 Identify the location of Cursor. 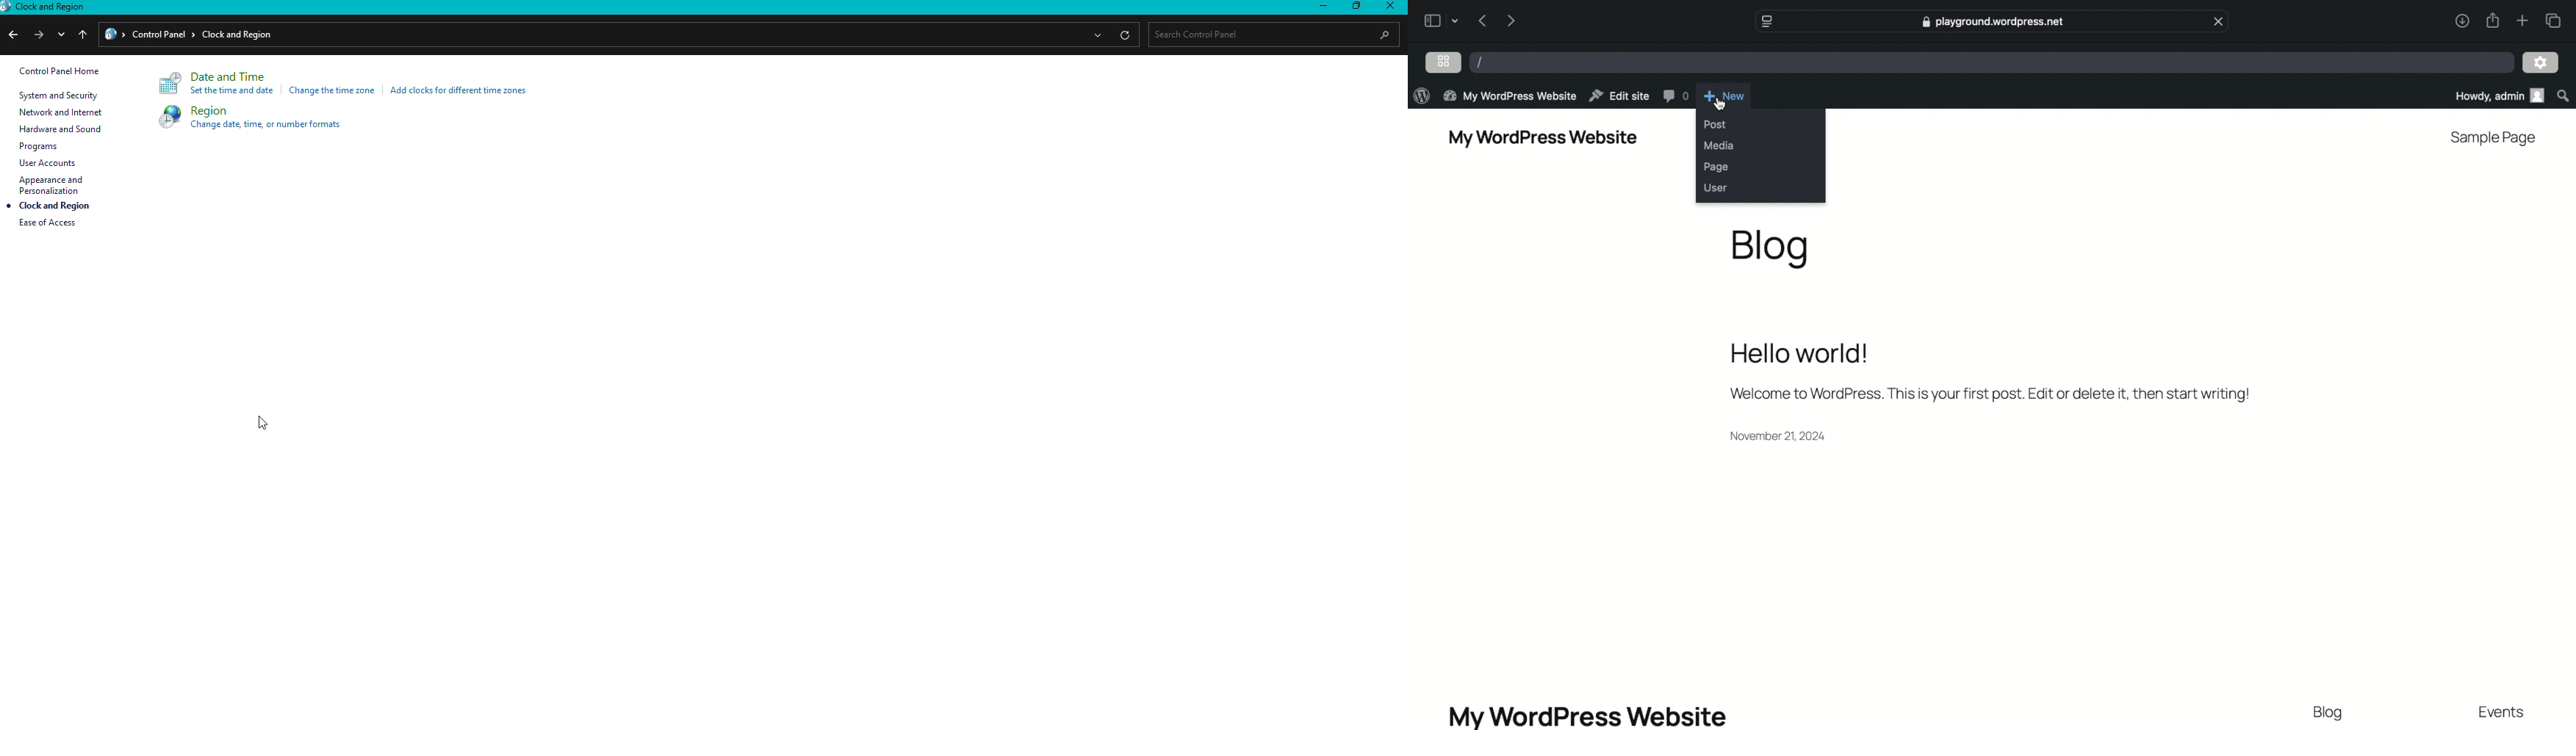
(261, 424).